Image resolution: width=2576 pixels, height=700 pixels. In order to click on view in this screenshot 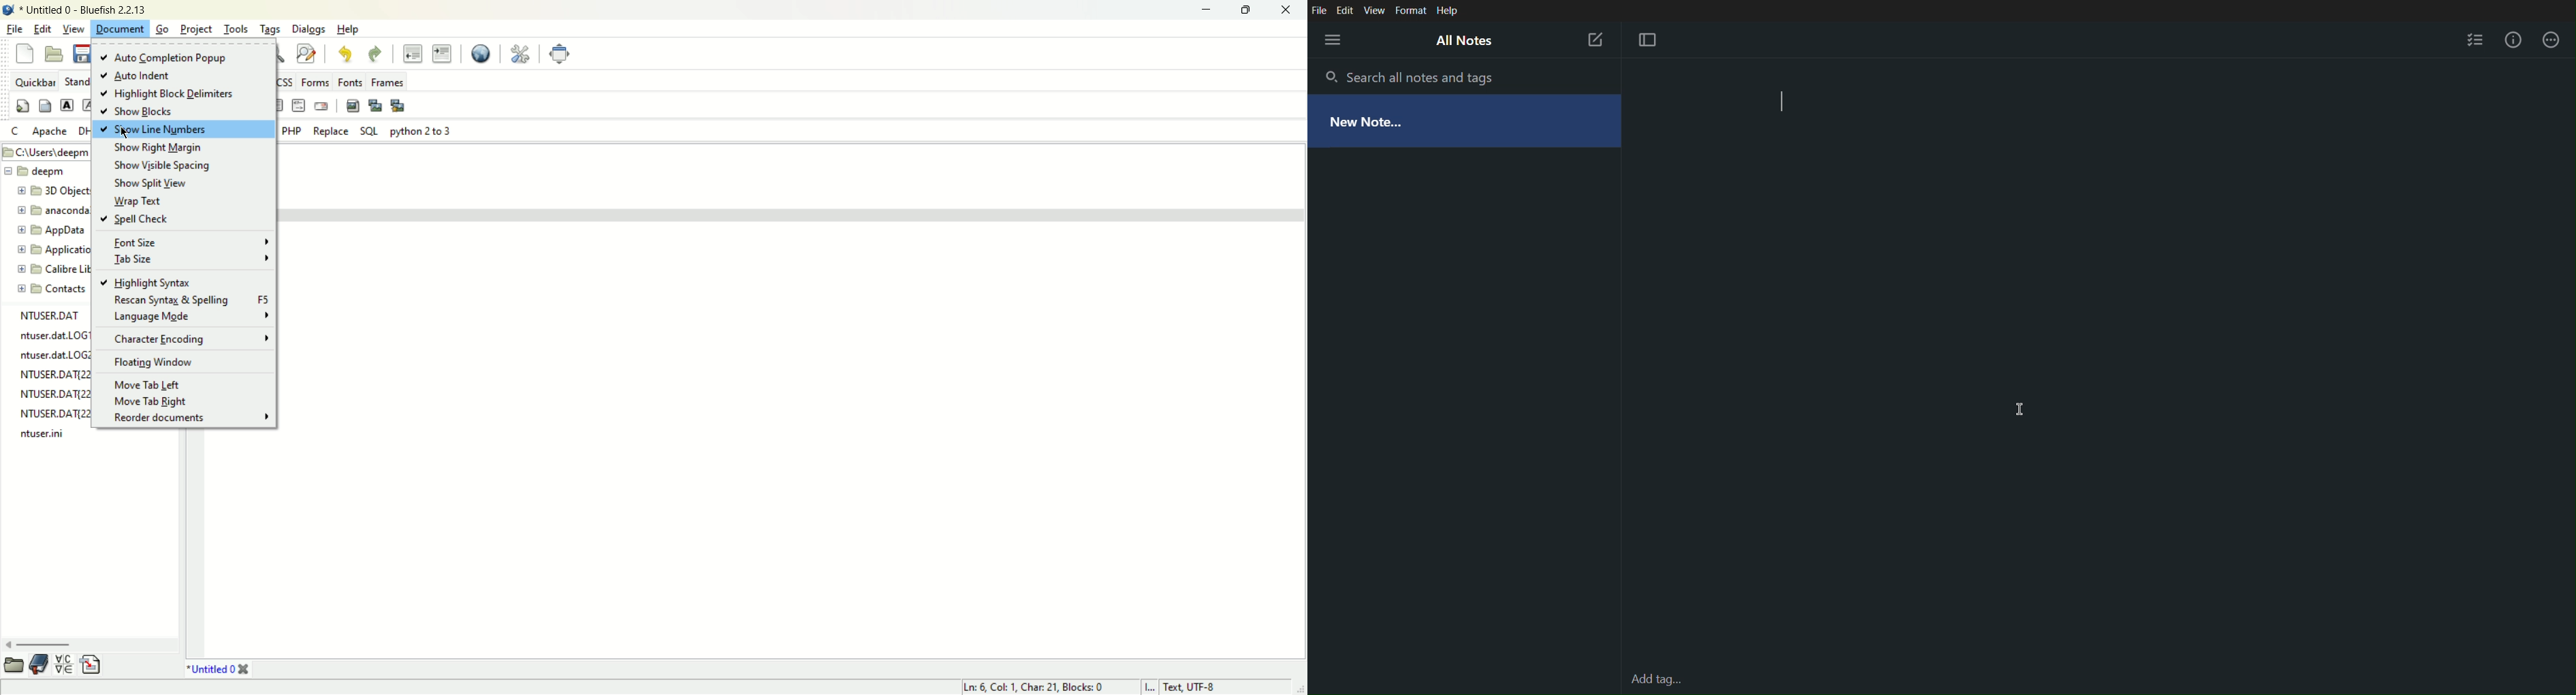, I will do `click(74, 29)`.